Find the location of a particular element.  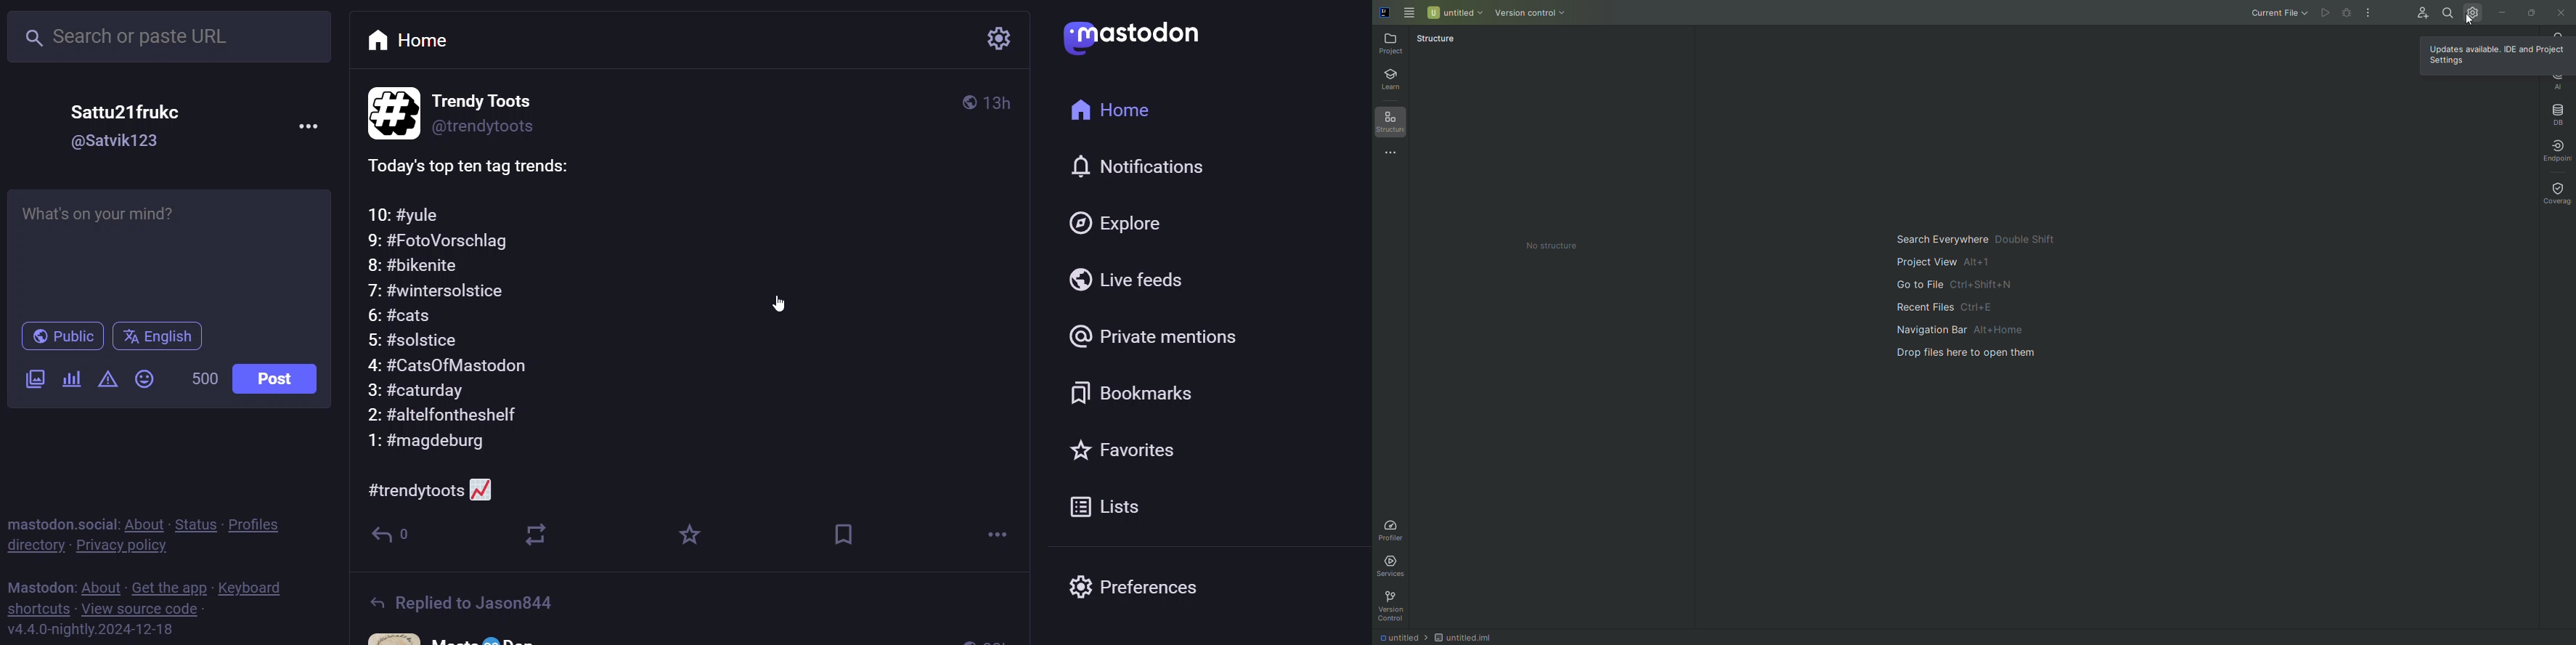

more is located at coordinates (308, 124).